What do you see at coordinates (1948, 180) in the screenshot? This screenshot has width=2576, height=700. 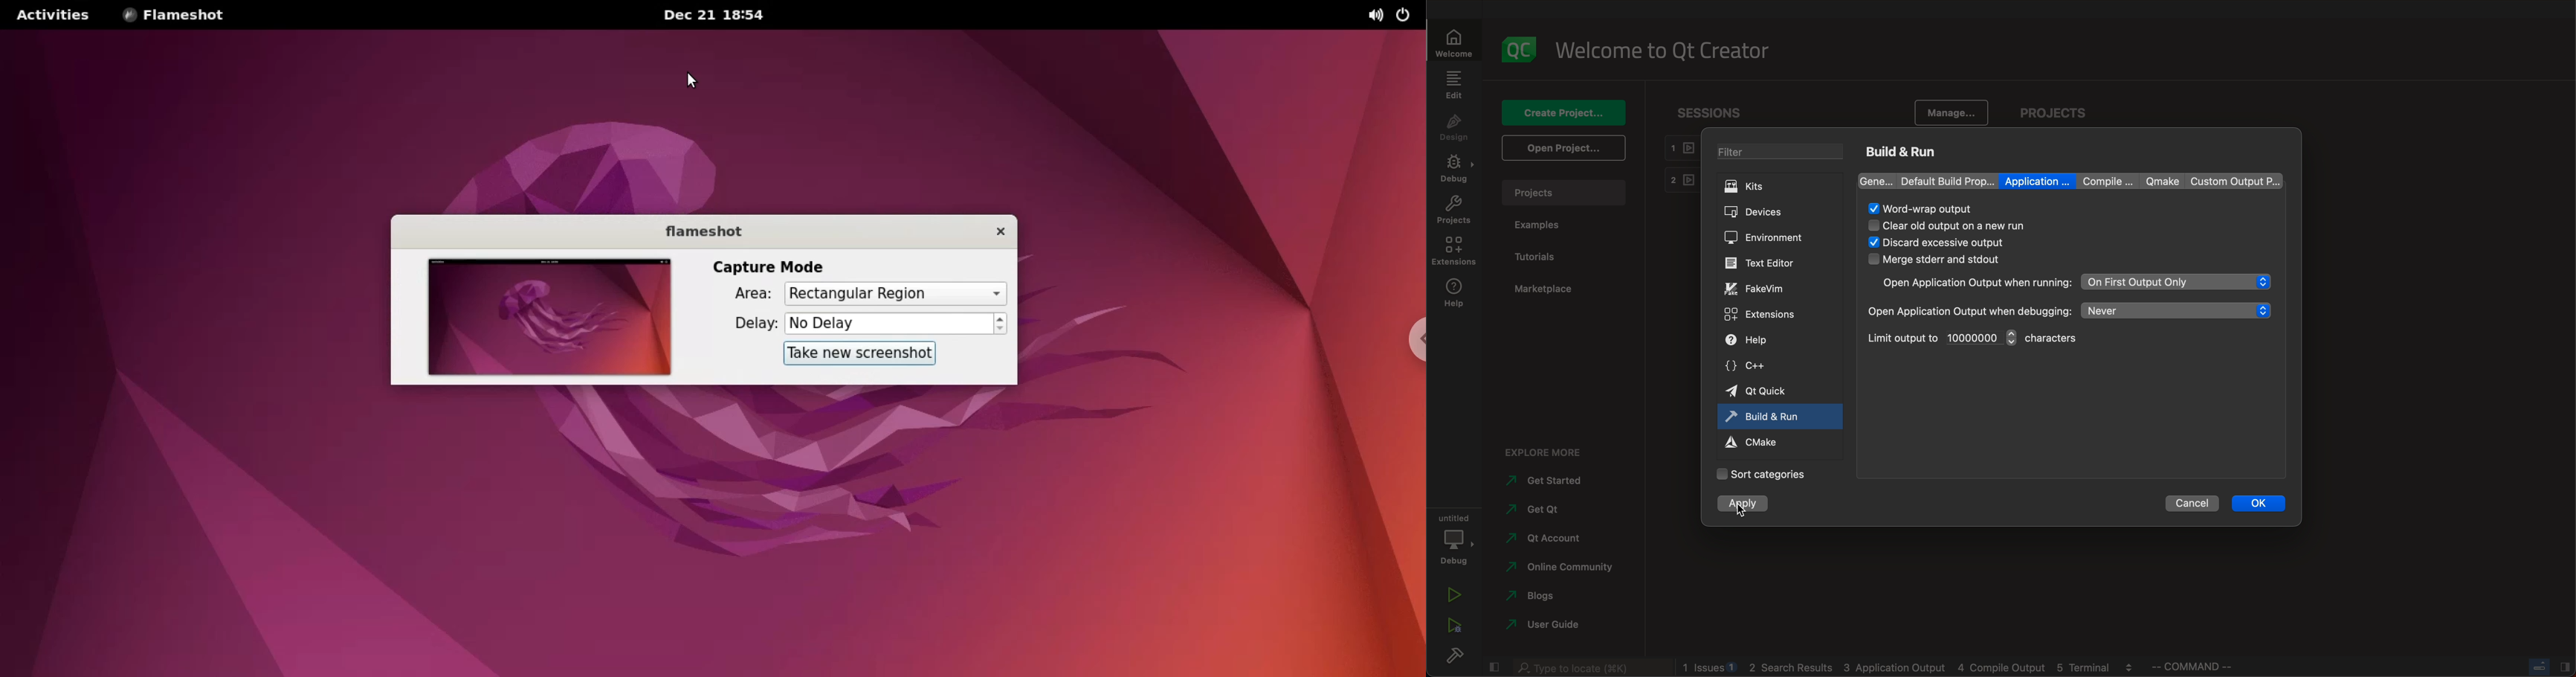 I see `default` at bounding box center [1948, 180].